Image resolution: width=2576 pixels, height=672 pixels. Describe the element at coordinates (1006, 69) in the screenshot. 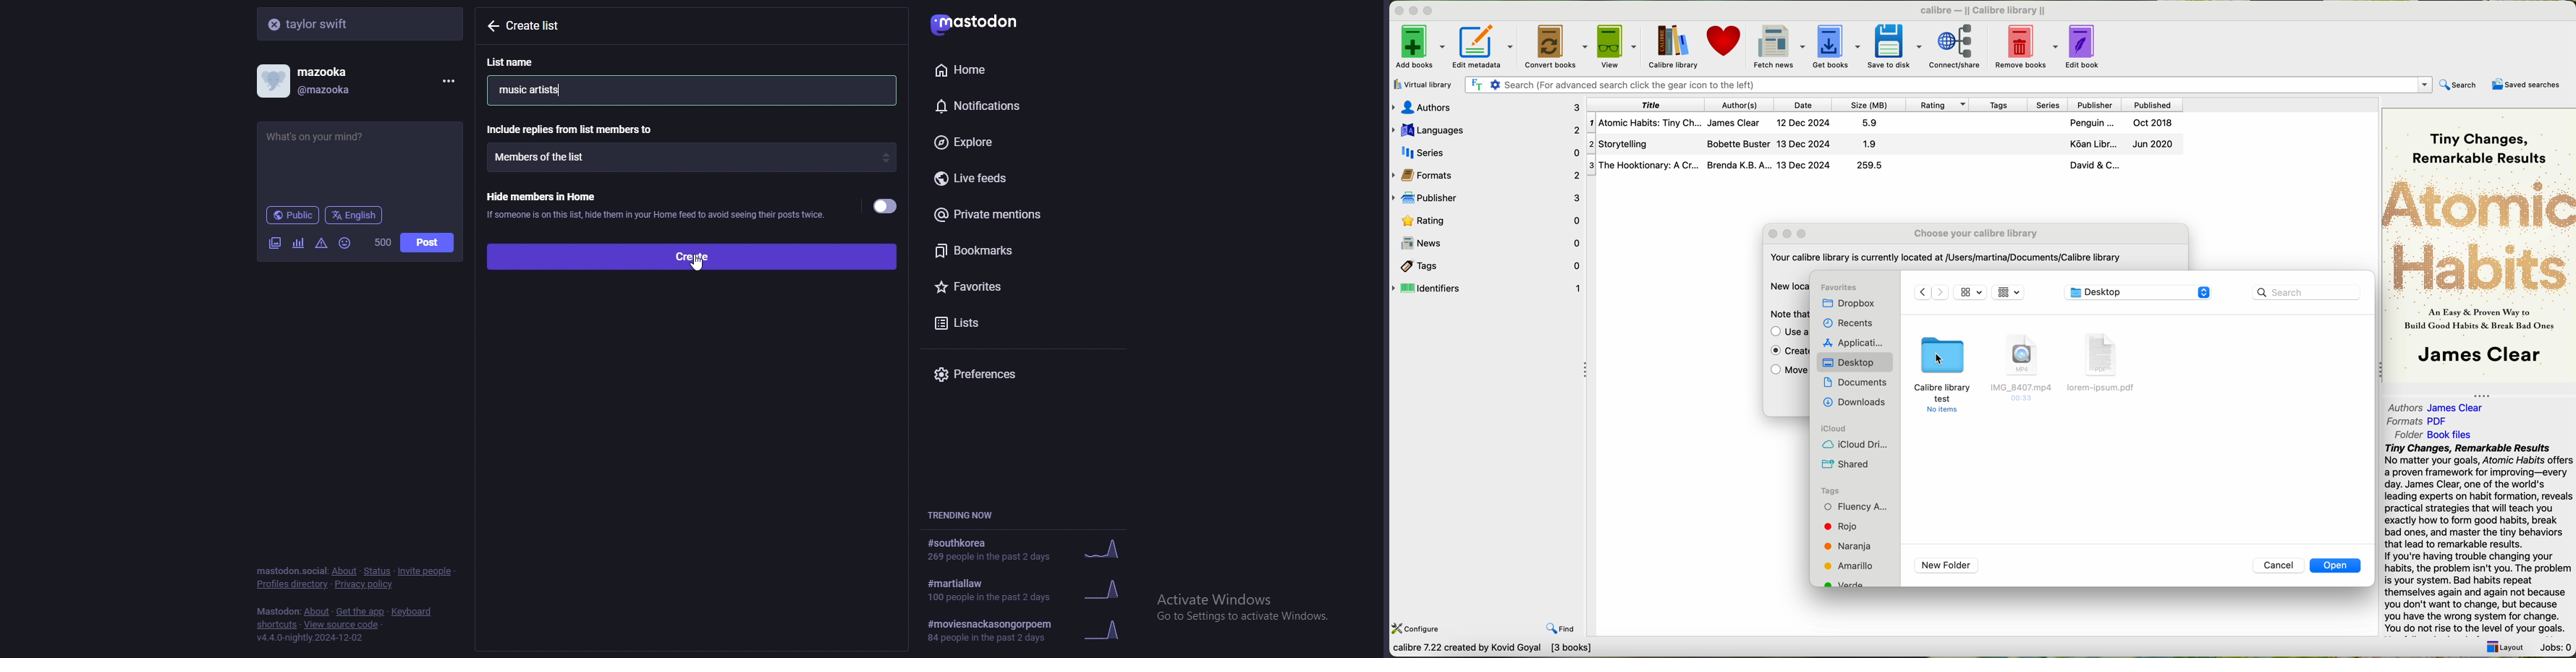

I see `home` at that location.